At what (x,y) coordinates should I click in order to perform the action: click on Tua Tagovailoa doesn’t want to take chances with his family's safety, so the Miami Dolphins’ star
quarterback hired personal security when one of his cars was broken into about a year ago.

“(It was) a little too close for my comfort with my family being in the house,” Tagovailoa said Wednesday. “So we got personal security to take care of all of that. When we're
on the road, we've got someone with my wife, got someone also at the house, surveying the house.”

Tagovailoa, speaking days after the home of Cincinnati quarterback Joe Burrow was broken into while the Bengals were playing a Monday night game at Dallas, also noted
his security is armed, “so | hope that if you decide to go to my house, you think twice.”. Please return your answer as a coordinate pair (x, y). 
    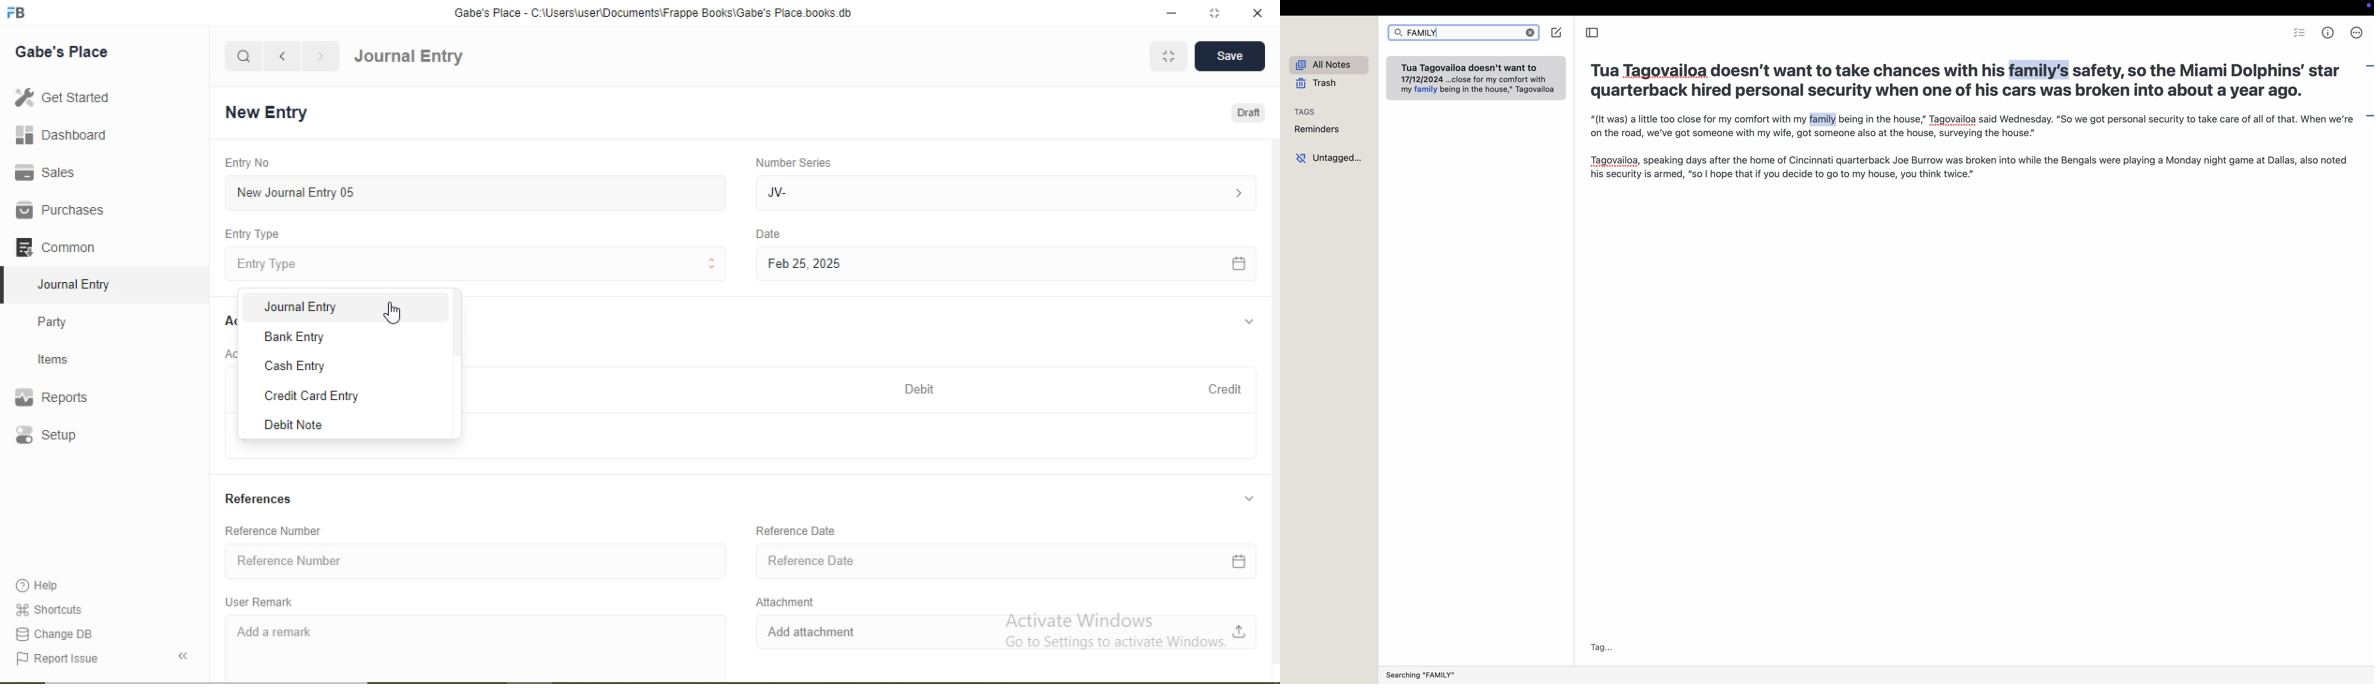
    Looking at the image, I should click on (1967, 121).